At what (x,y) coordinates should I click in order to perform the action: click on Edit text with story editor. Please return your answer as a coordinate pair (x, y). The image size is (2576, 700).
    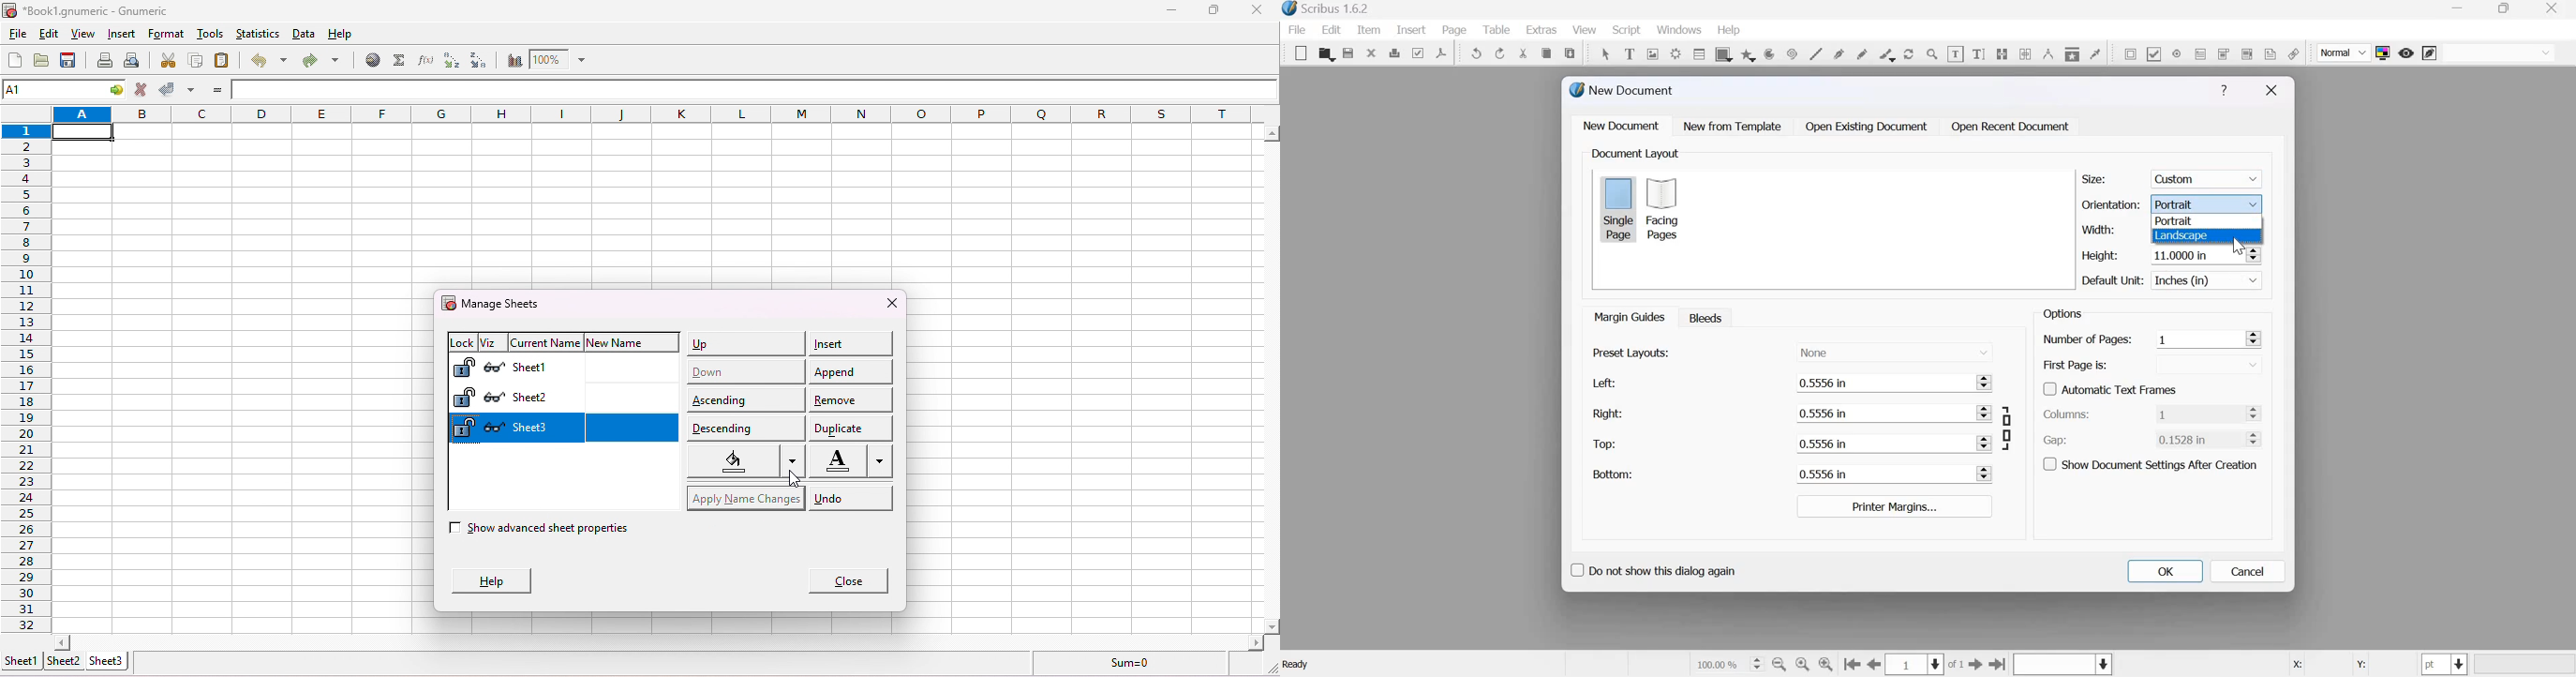
    Looking at the image, I should click on (1979, 52).